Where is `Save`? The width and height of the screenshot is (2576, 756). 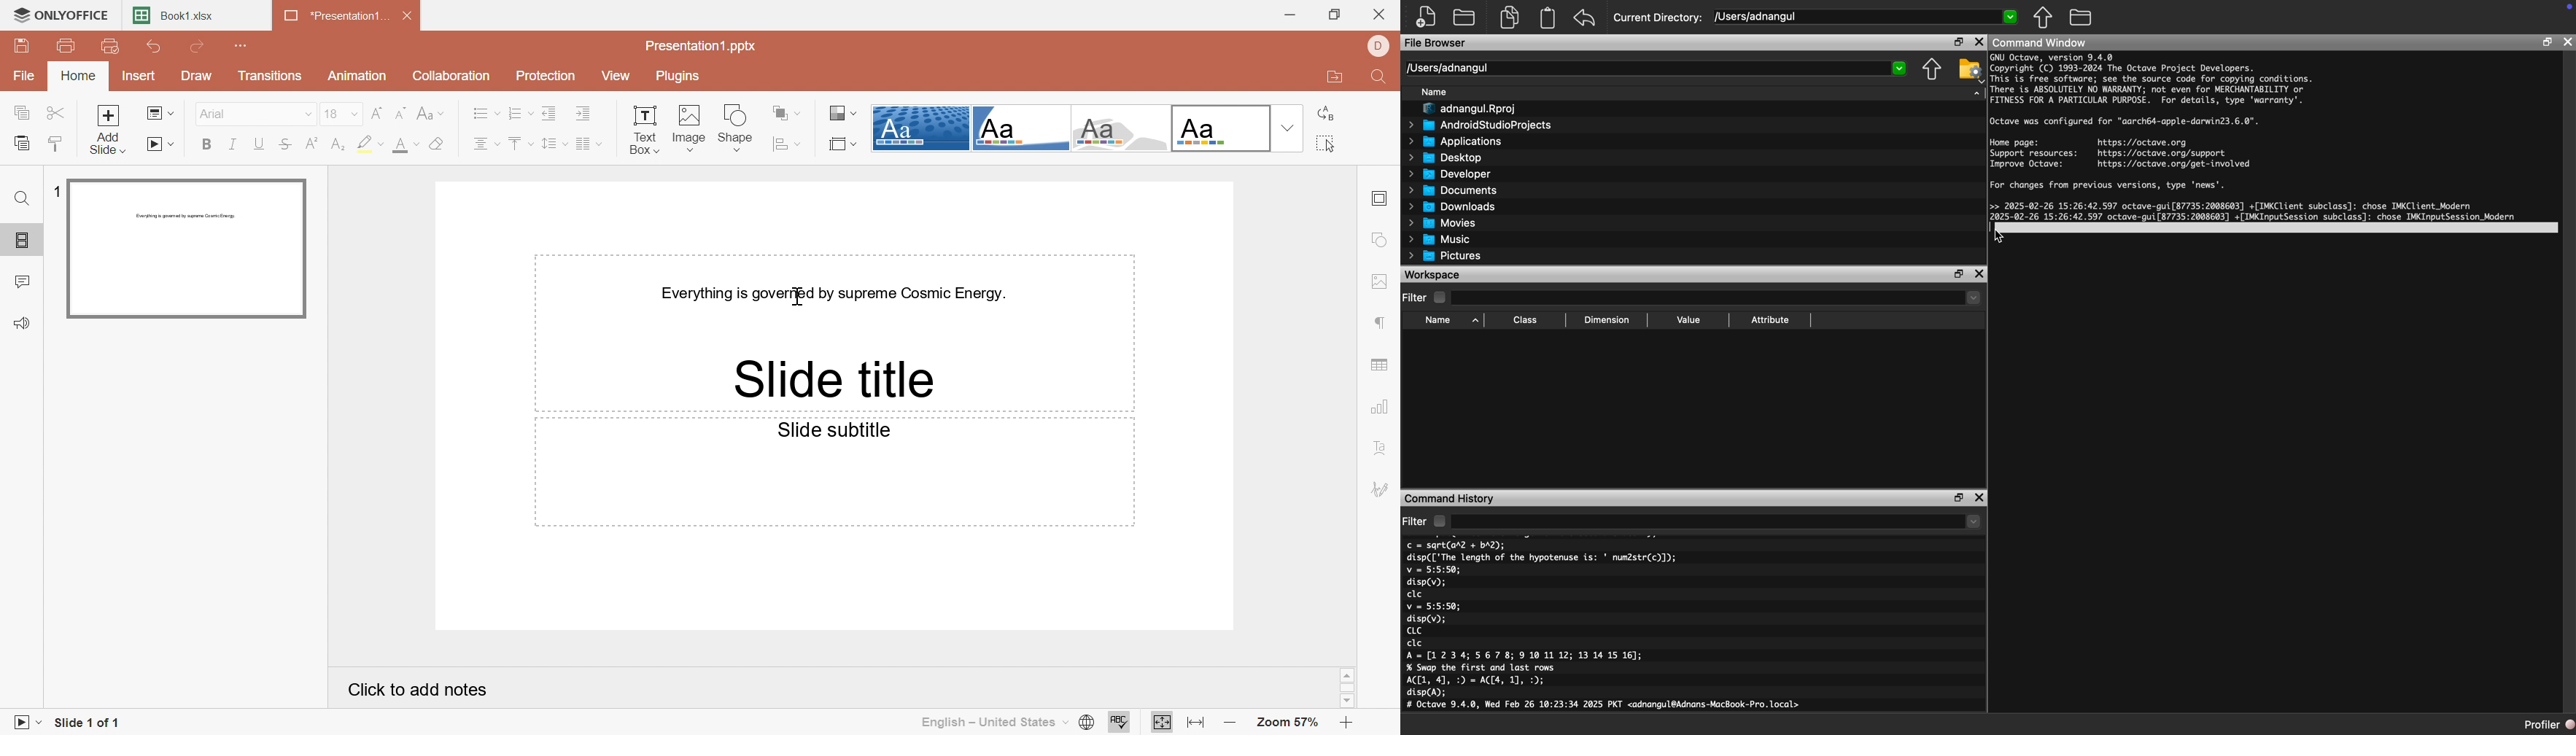 Save is located at coordinates (26, 46).